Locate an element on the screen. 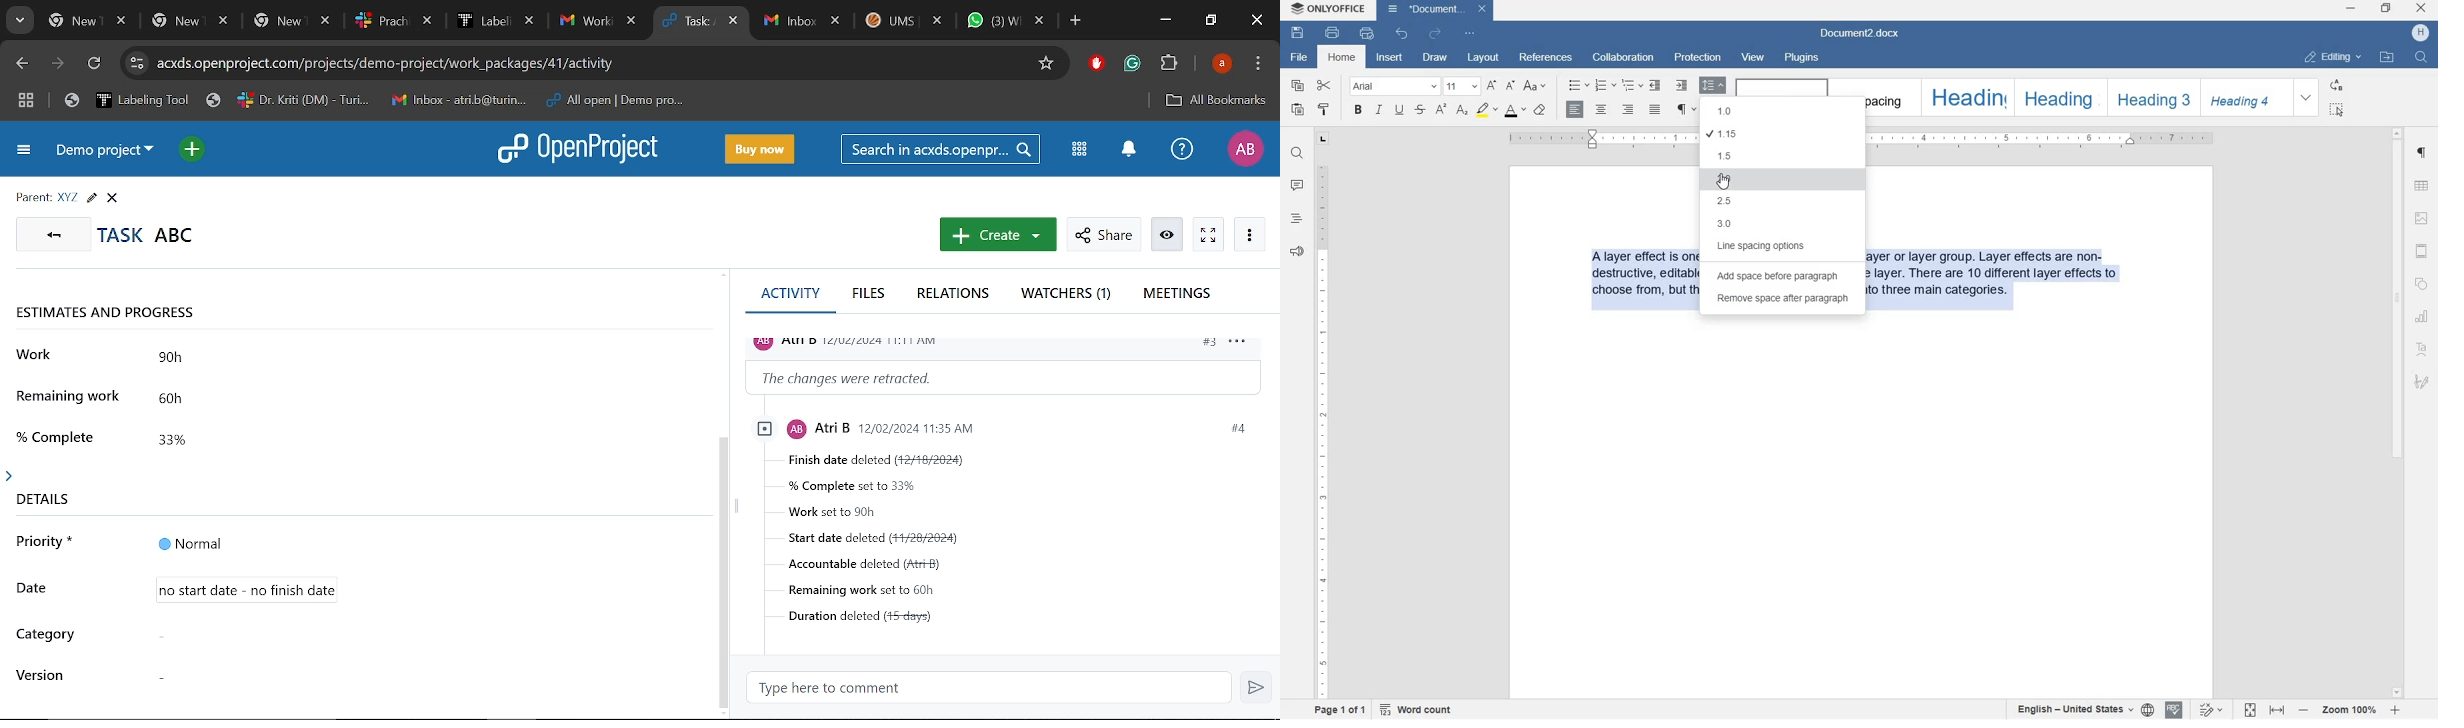 The height and width of the screenshot is (728, 2464). zoom in or zoom out is located at coordinates (2349, 710).